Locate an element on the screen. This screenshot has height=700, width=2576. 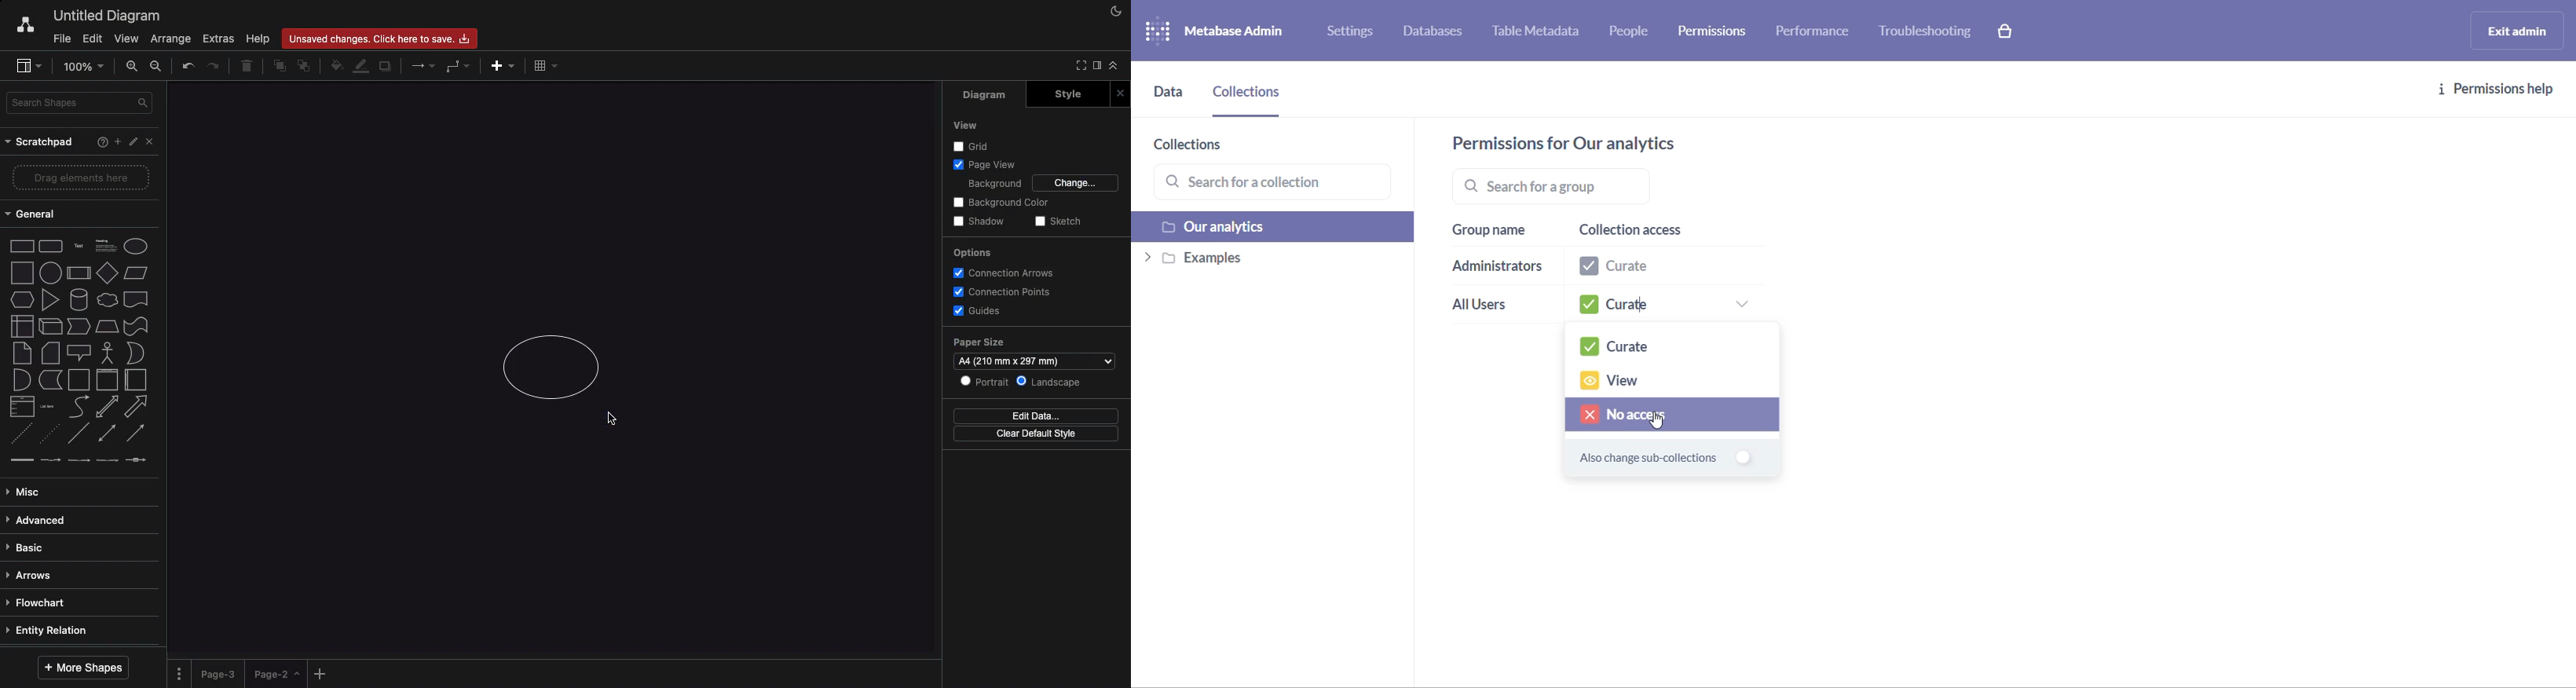
Edit data is located at coordinates (1037, 416).